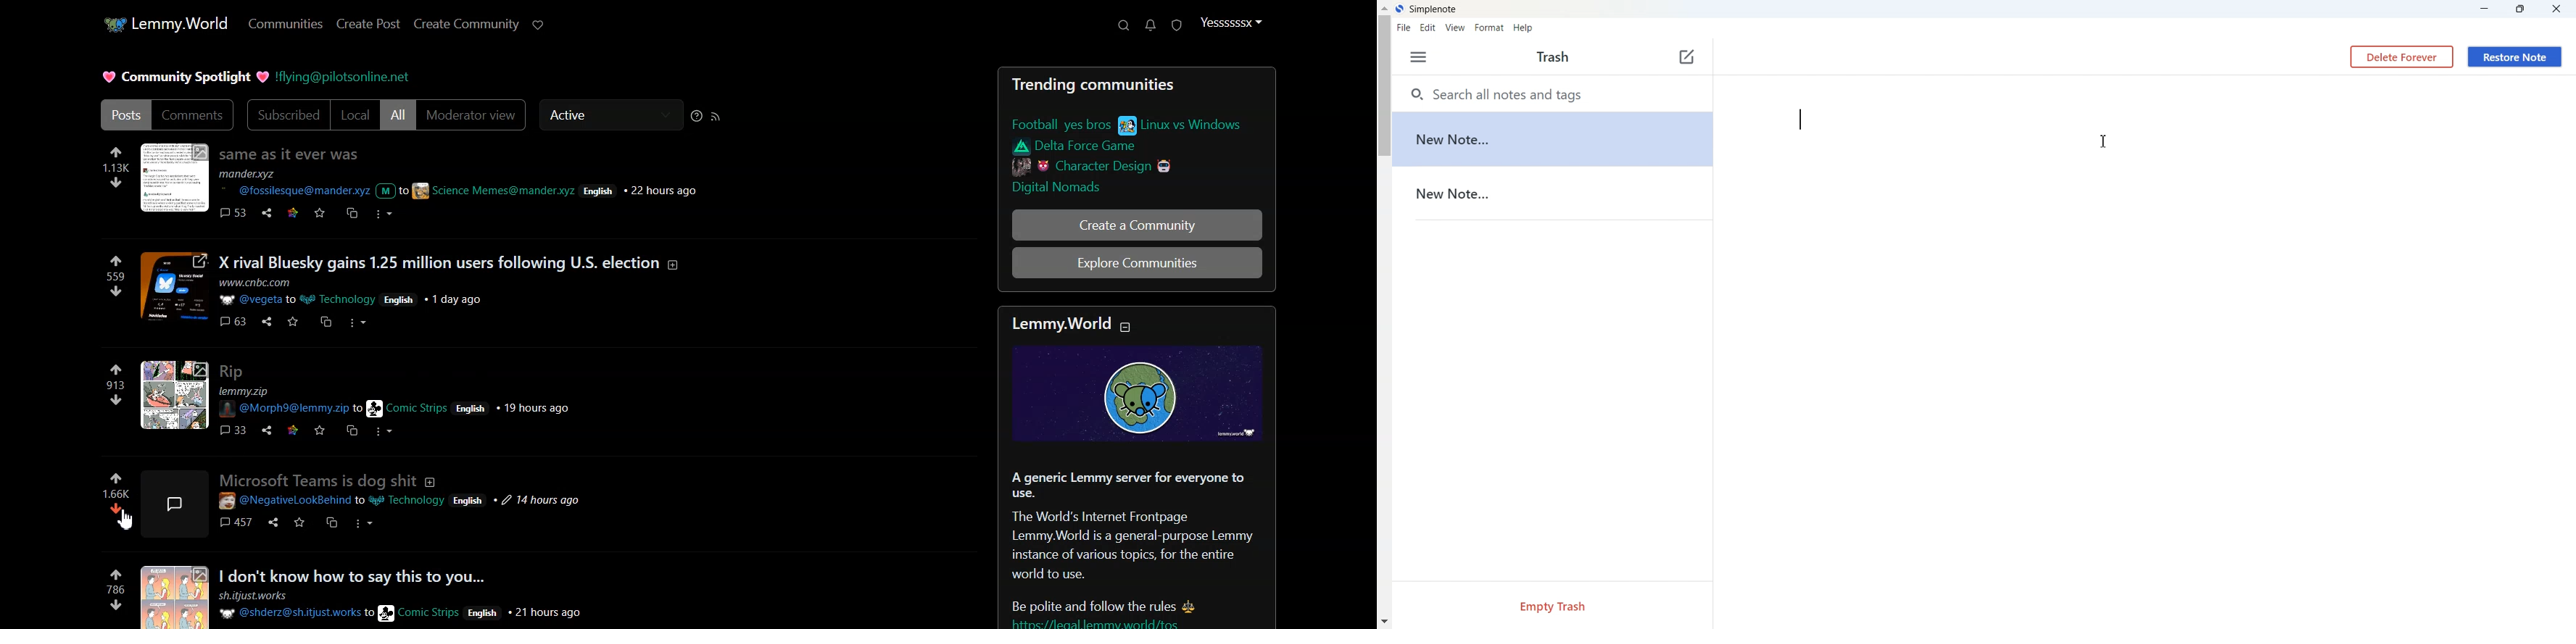  What do you see at coordinates (174, 596) in the screenshot?
I see `image` at bounding box center [174, 596].